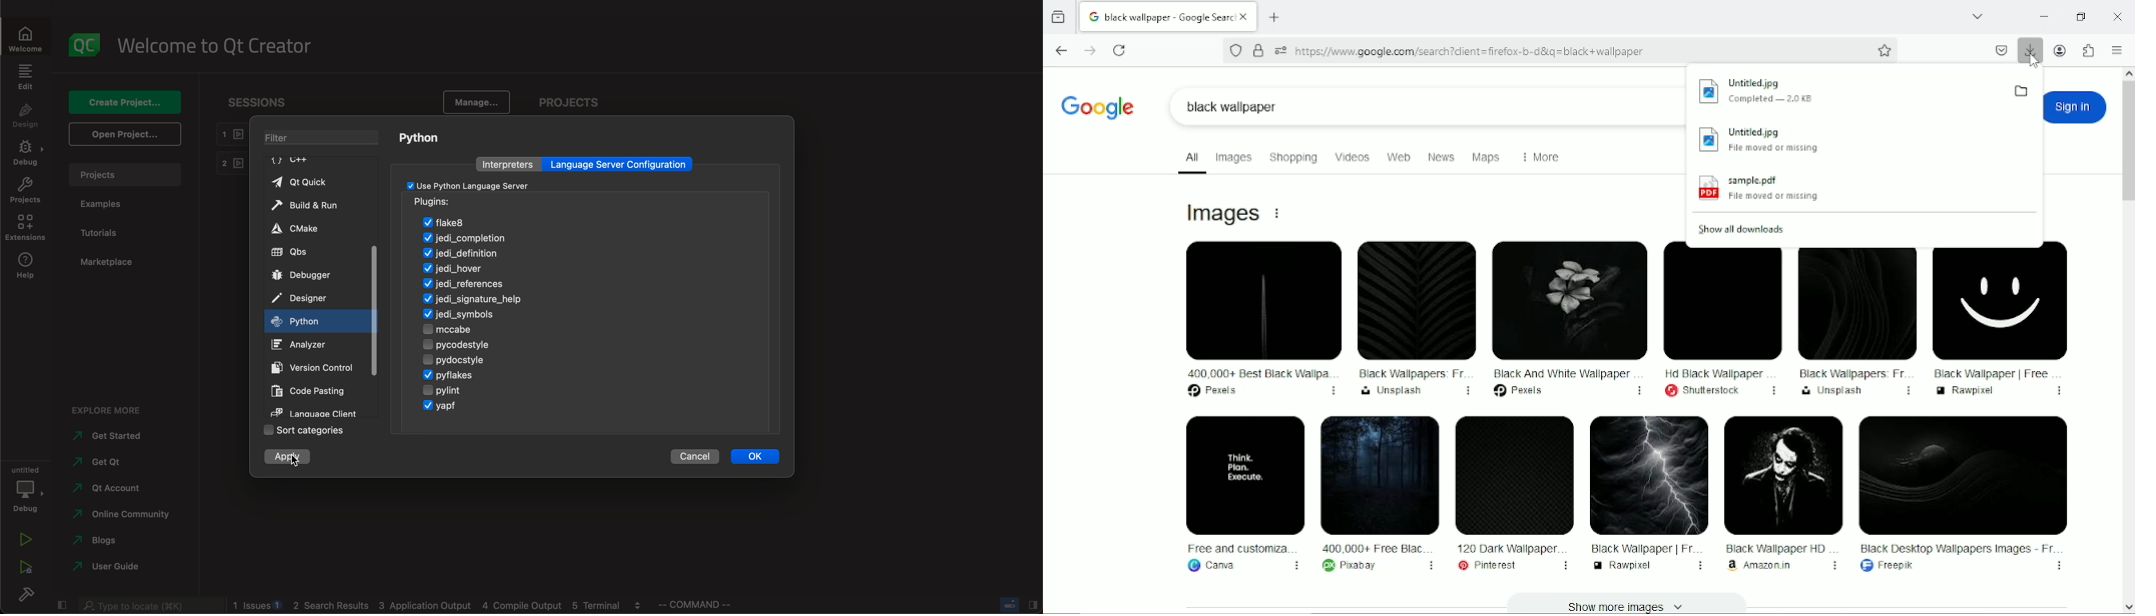  What do you see at coordinates (28, 489) in the screenshot?
I see `debug` at bounding box center [28, 489].